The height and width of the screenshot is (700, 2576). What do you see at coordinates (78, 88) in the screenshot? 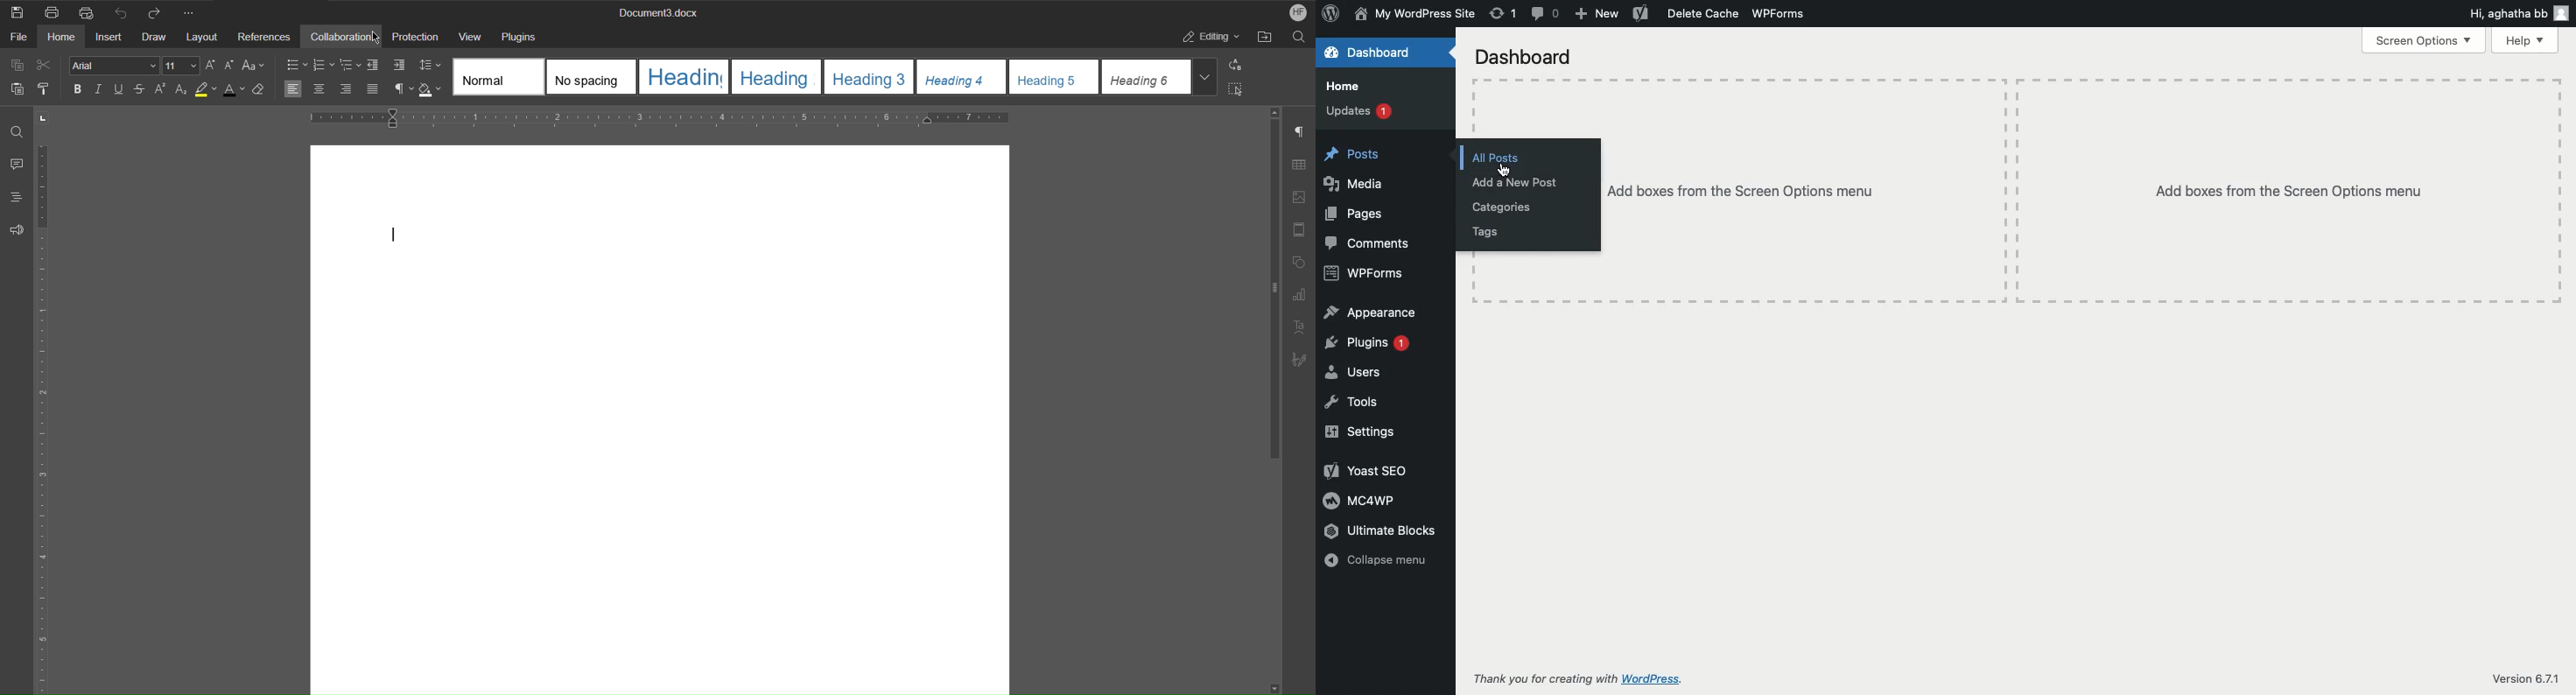
I see `Bold` at bounding box center [78, 88].